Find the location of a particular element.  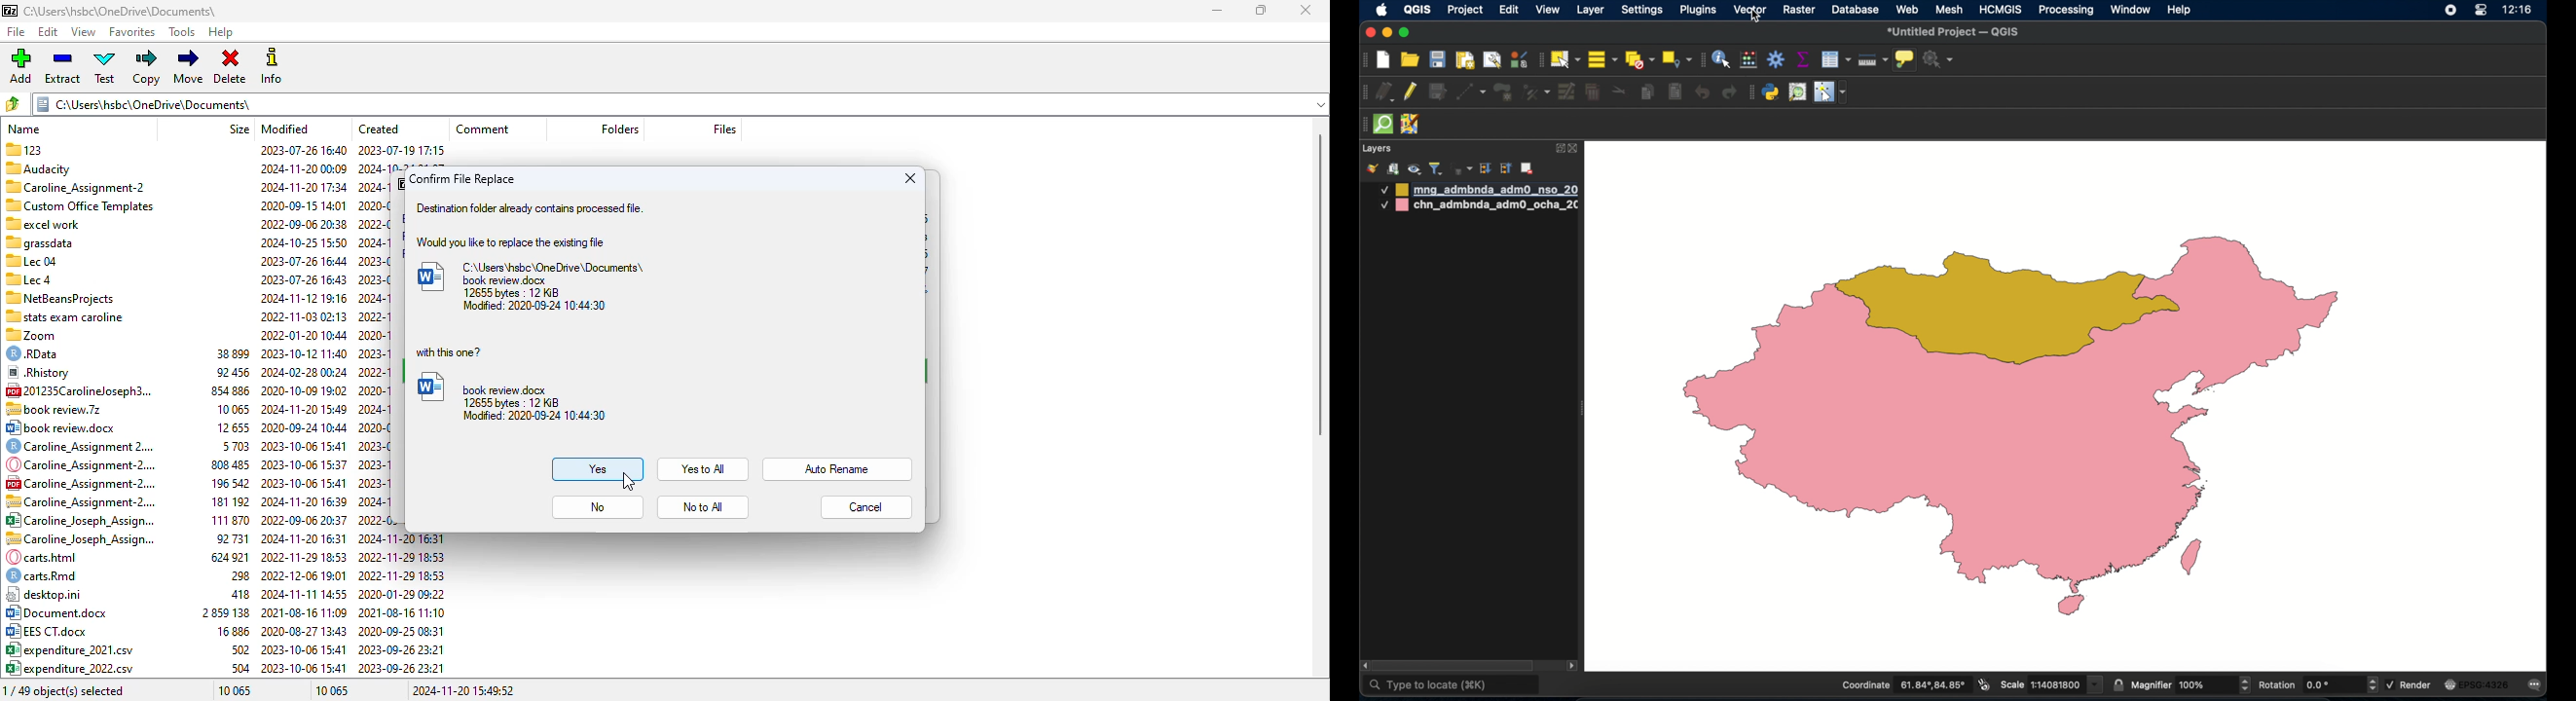

123 is located at coordinates (23, 150).